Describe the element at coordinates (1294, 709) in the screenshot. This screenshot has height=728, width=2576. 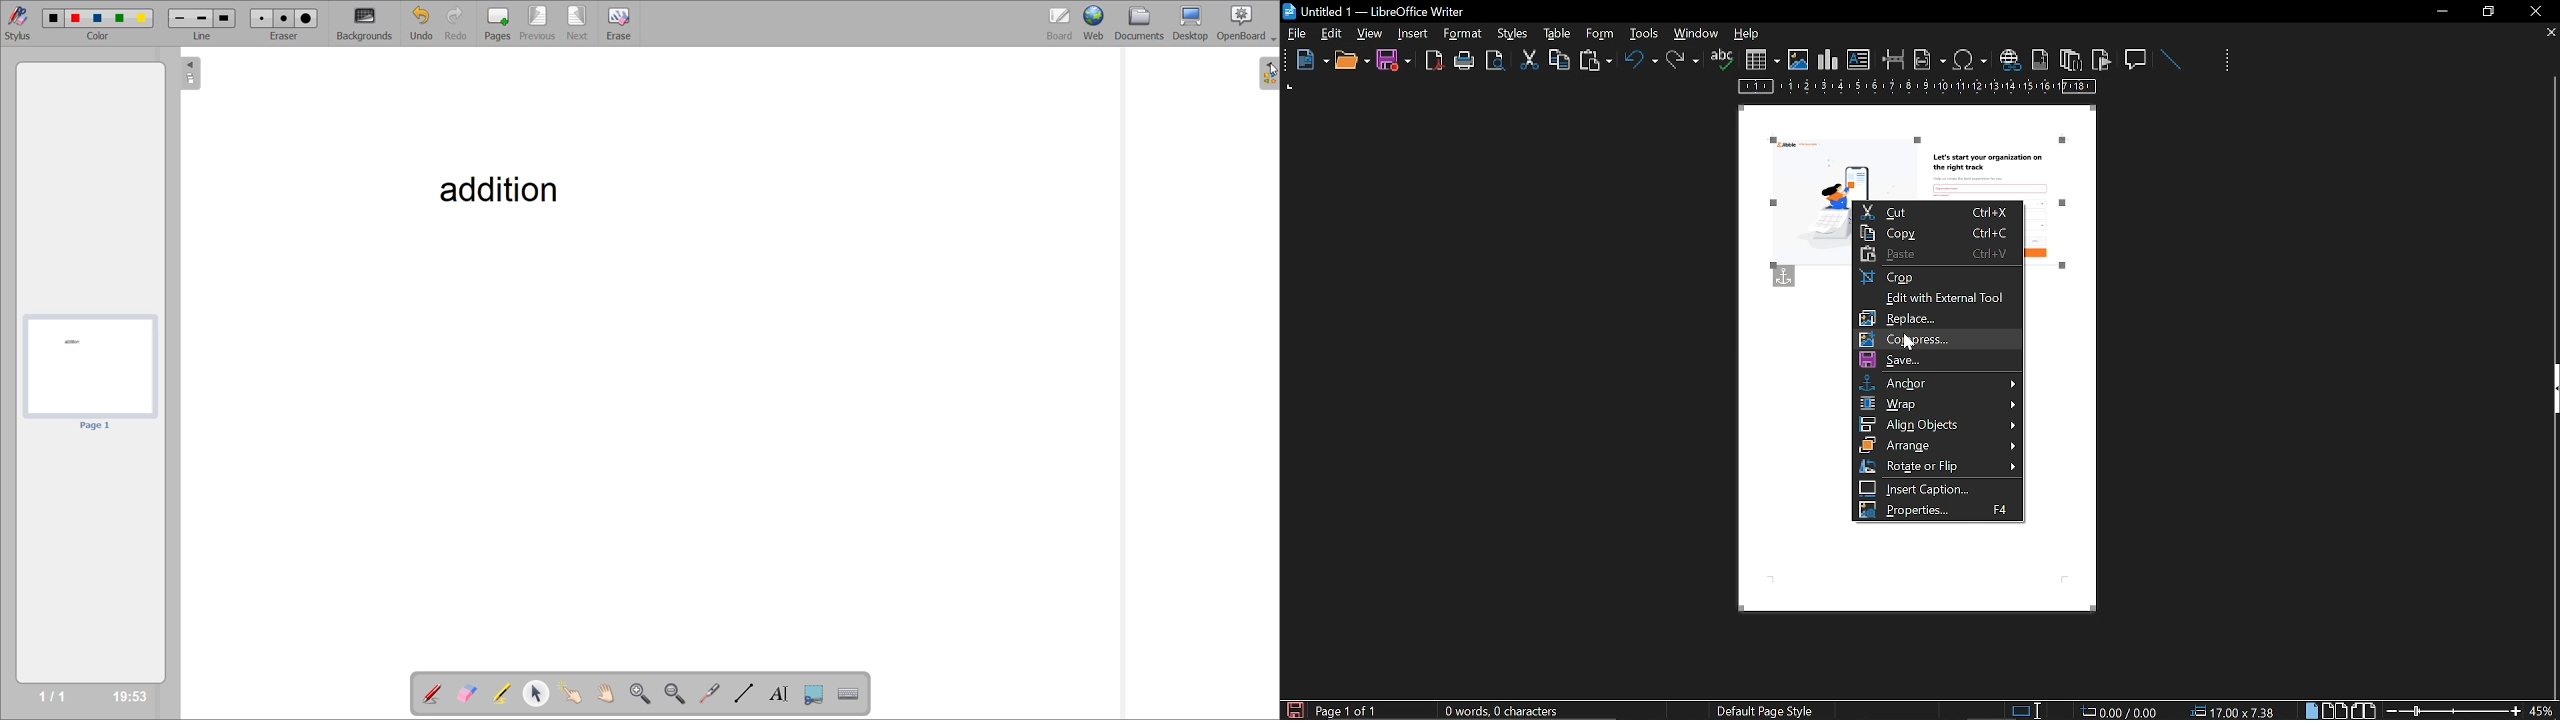
I see `save` at that location.